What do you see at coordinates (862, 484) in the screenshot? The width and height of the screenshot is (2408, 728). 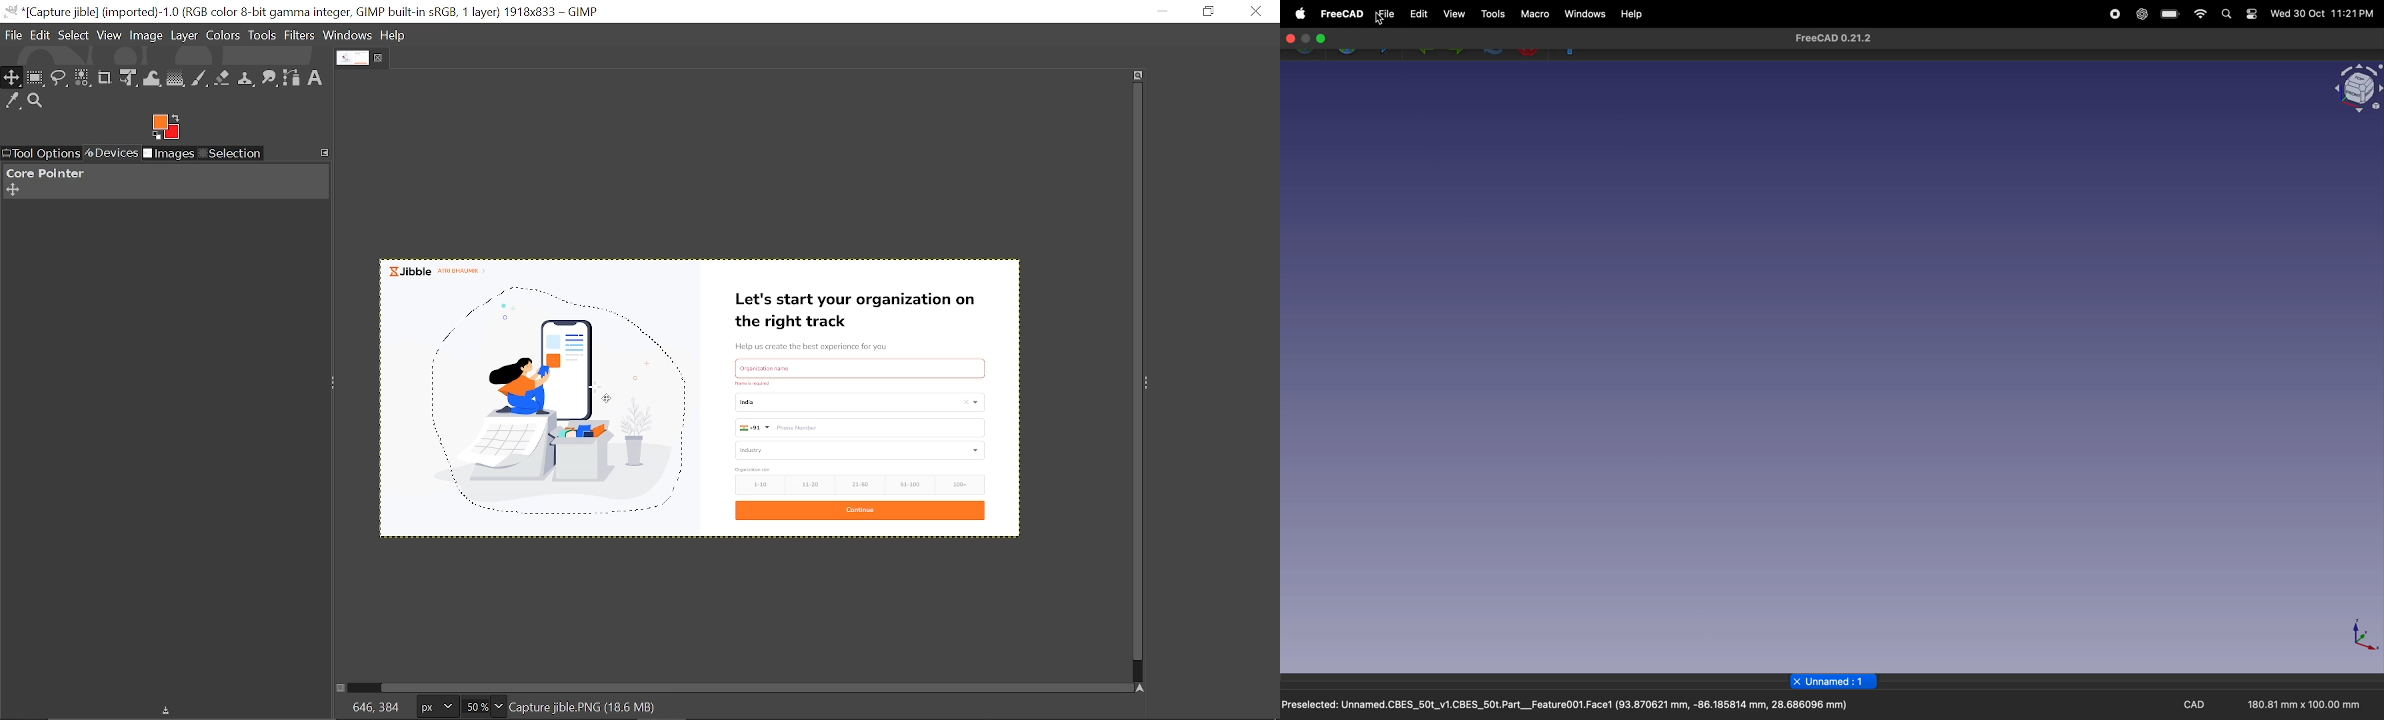 I see `21-50` at bounding box center [862, 484].